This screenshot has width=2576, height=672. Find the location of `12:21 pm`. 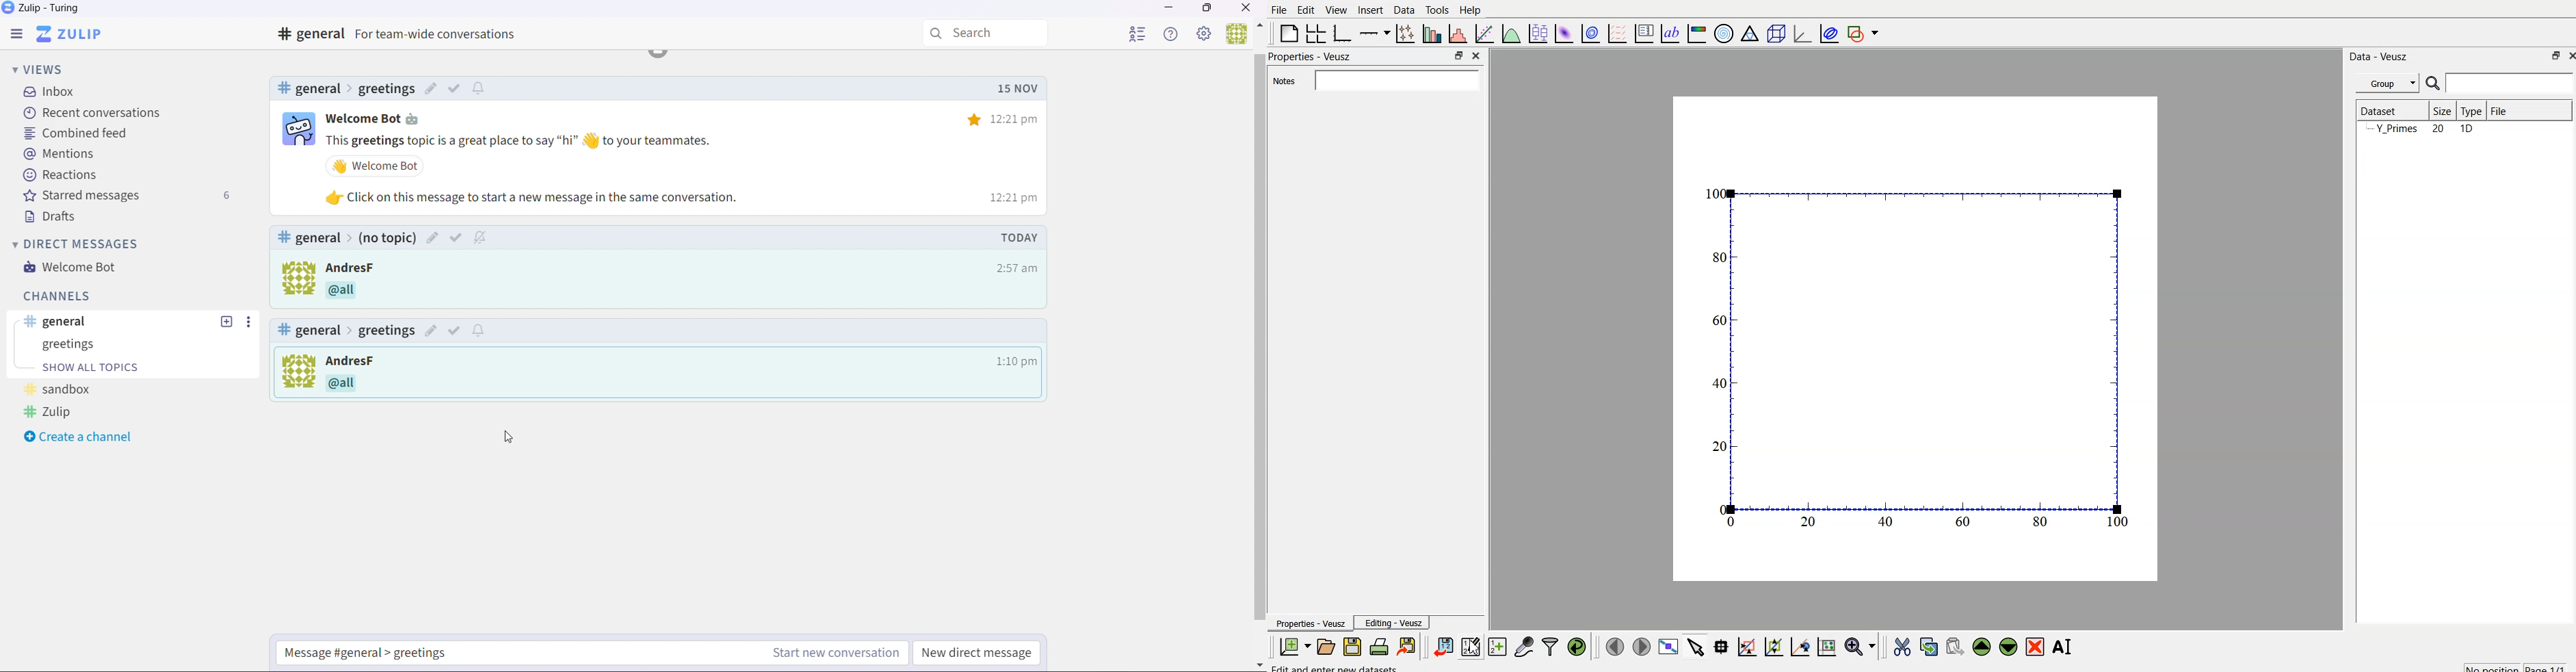

12:21 pm is located at coordinates (1007, 197).